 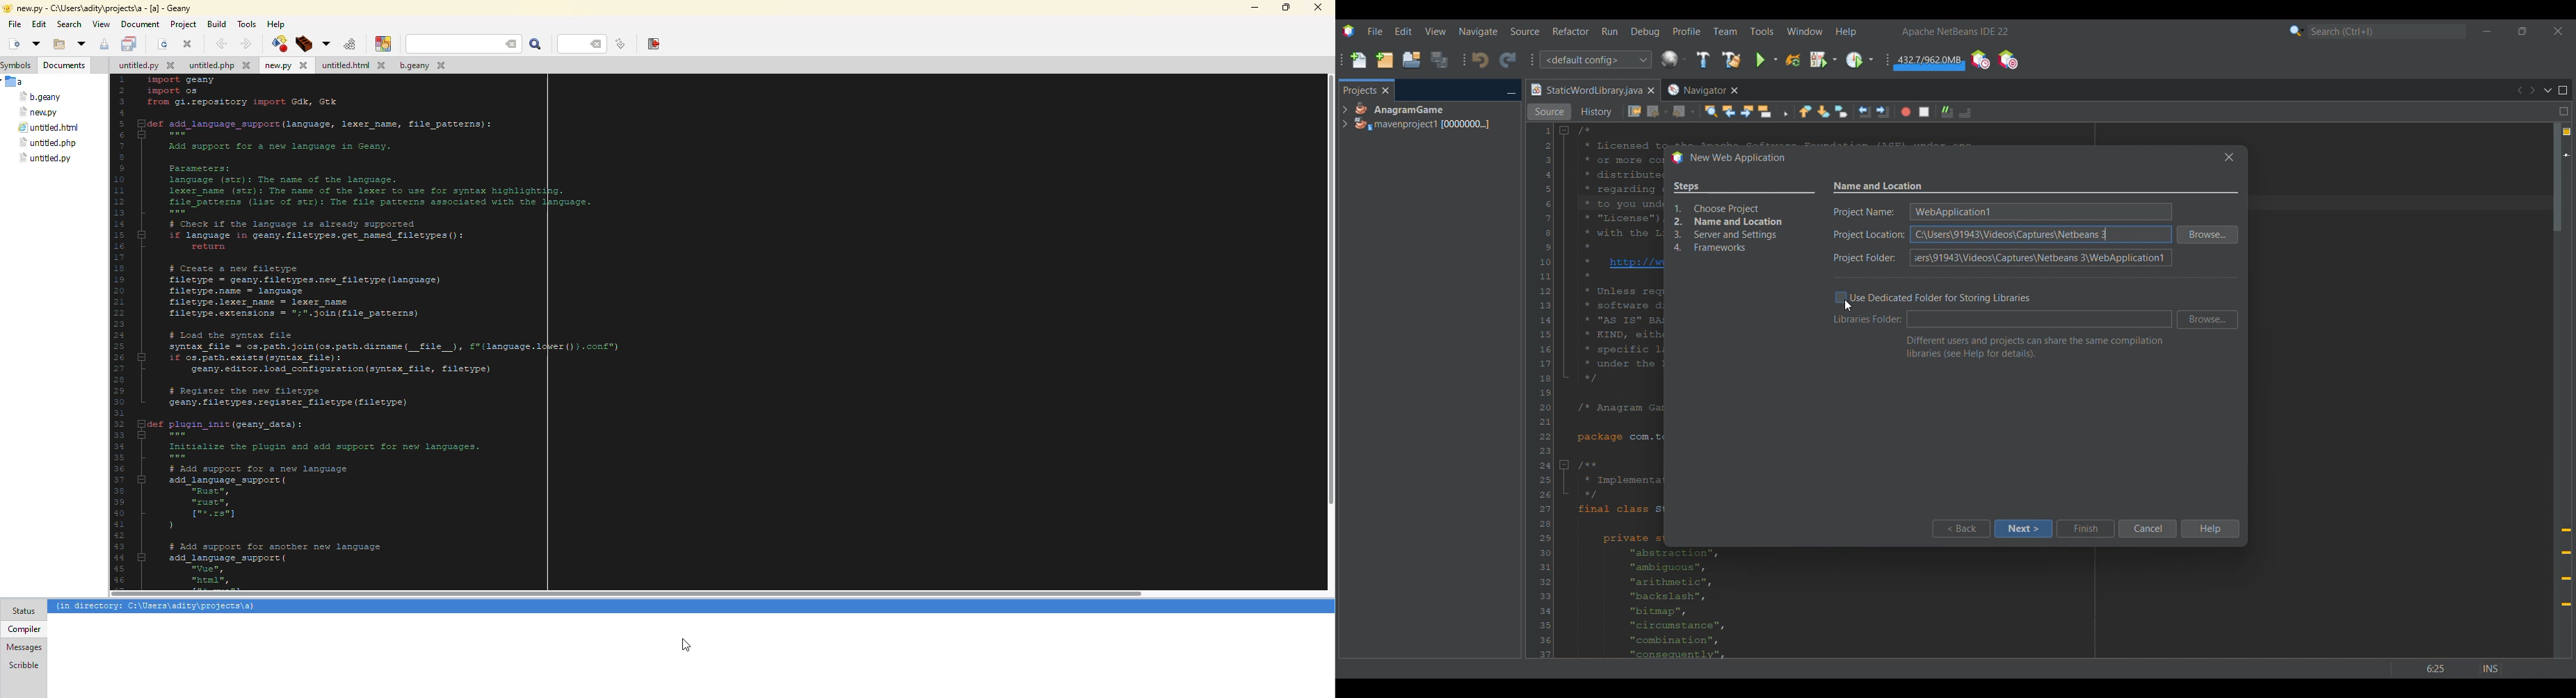 What do you see at coordinates (1960, 529) in the screenshot?
I see `Back` at bounding box center [1960, 529].